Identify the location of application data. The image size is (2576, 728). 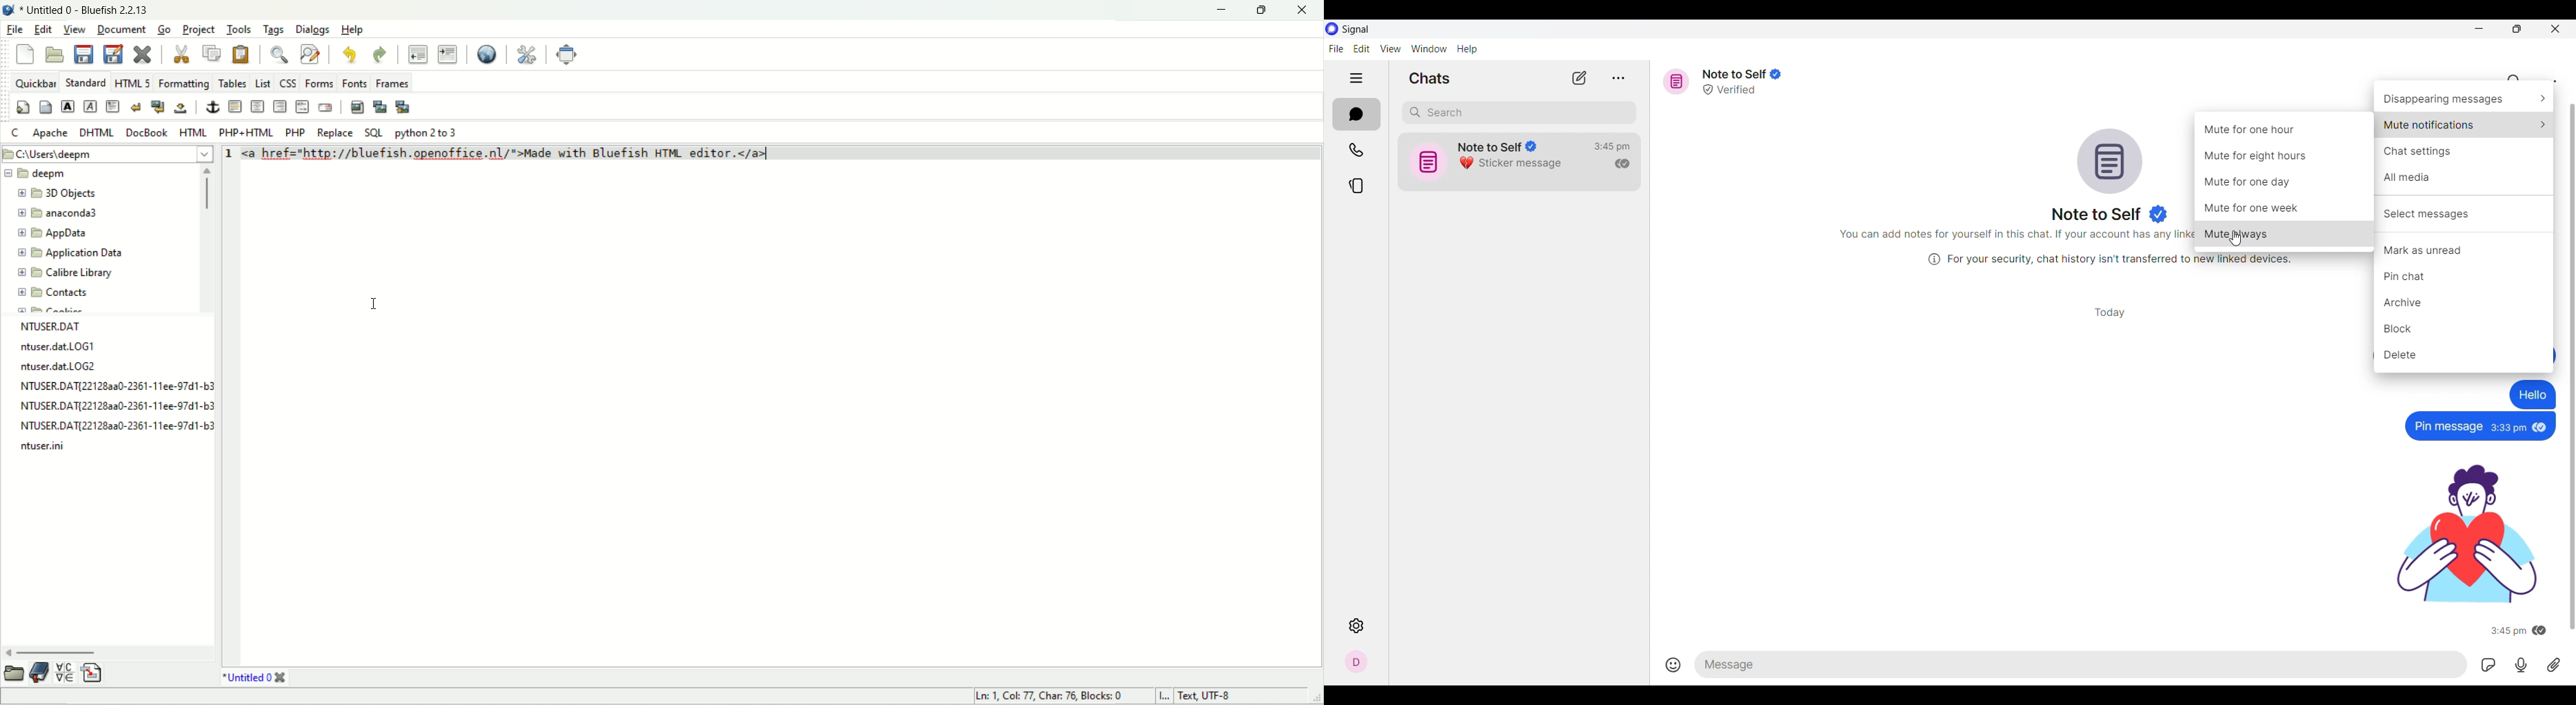
(72, 253).